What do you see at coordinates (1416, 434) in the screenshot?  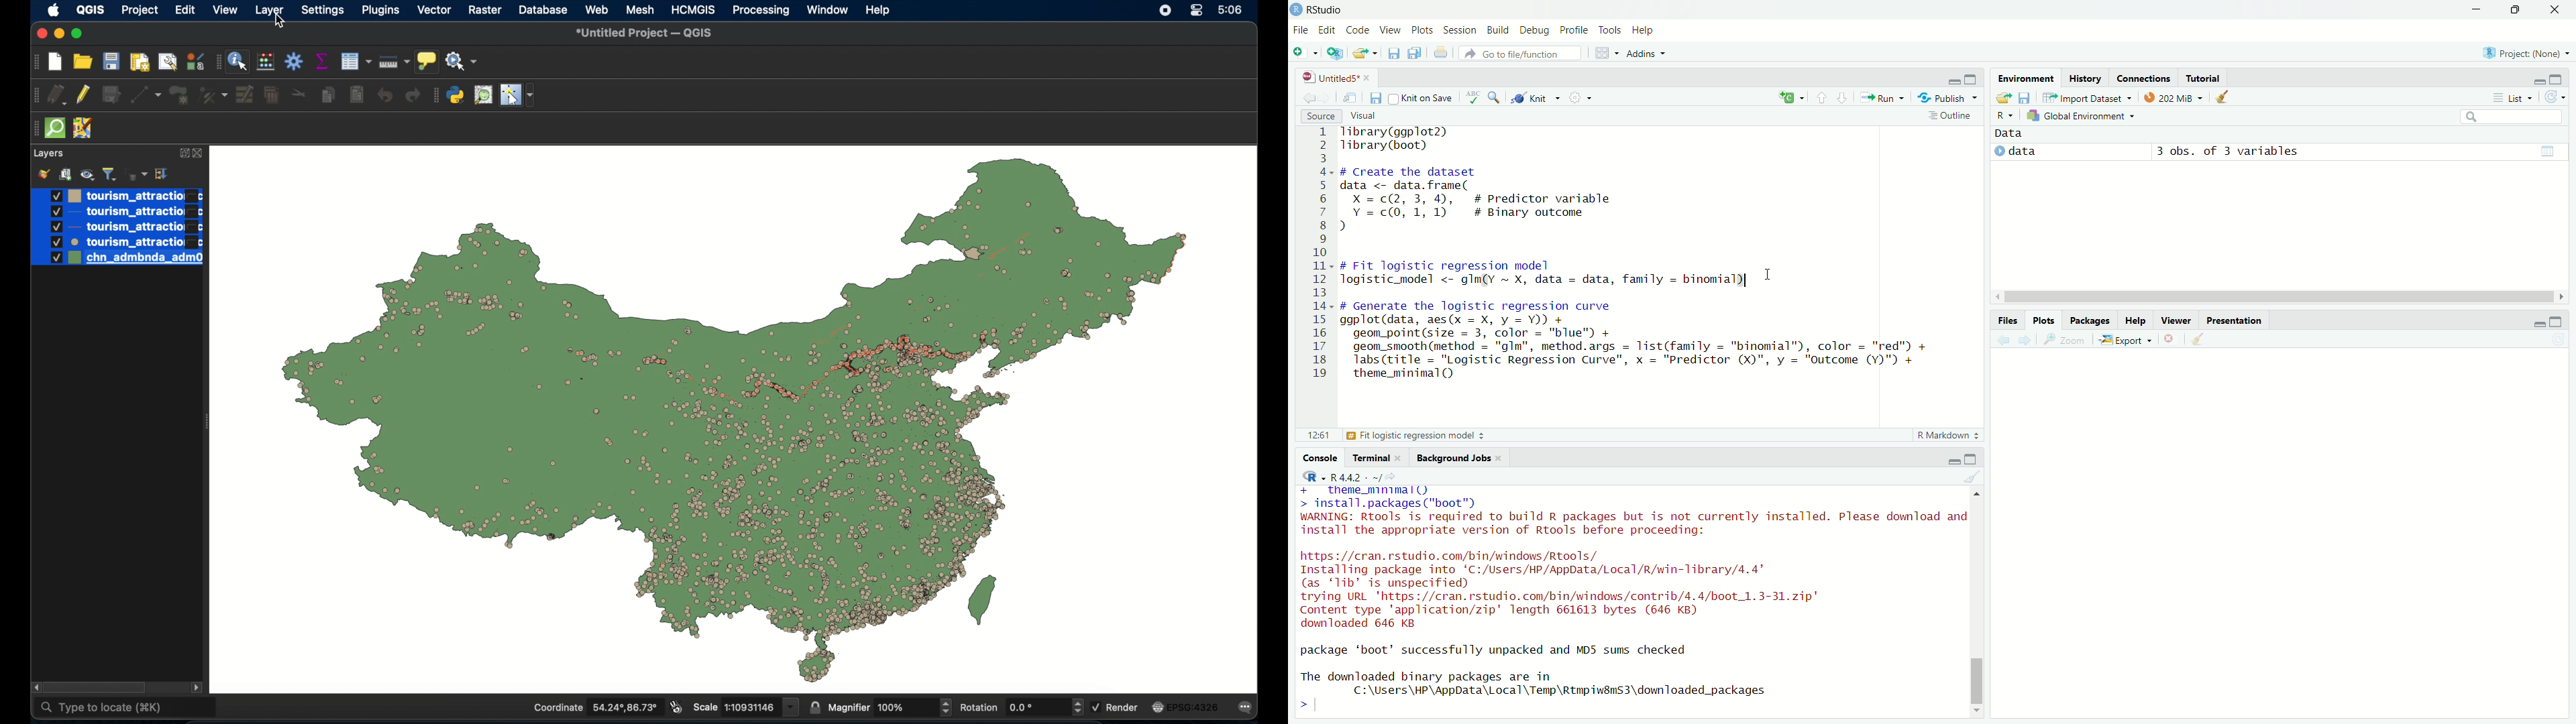 I see `Fit logistic regression model` at bounding box center [1416, 434].